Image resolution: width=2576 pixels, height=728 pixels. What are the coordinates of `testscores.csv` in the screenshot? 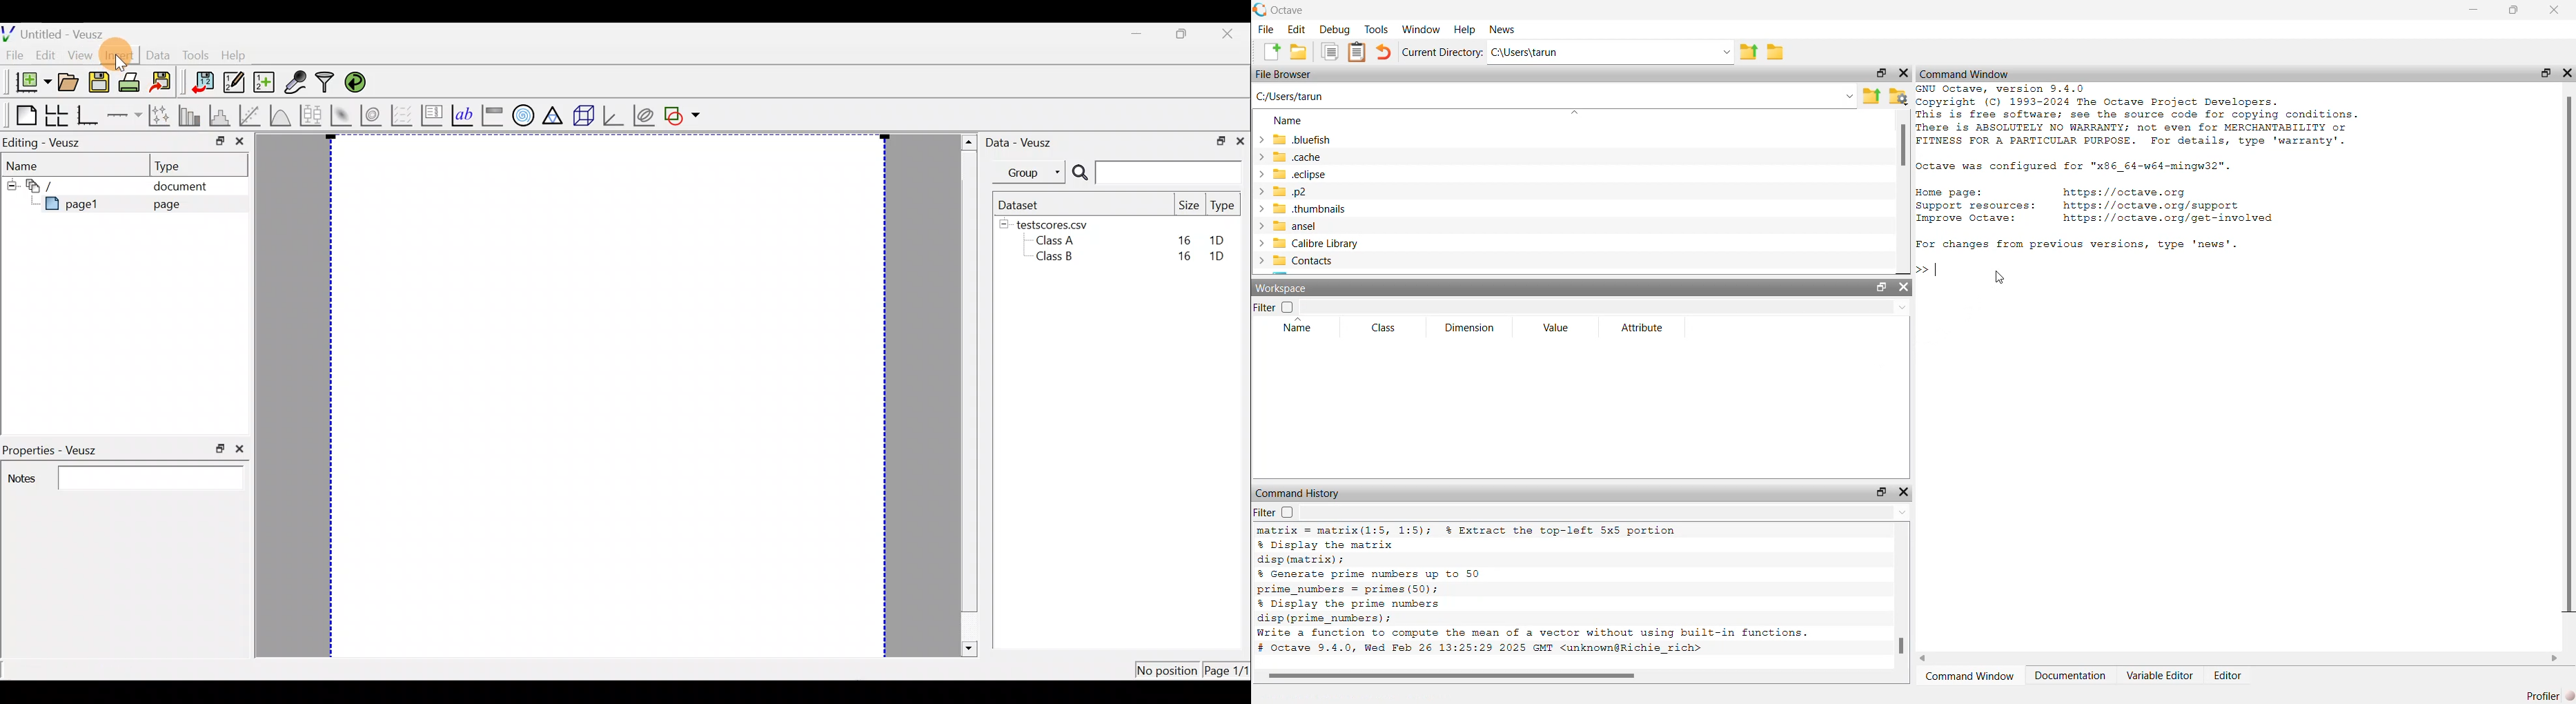 It's located at (1060, 224).